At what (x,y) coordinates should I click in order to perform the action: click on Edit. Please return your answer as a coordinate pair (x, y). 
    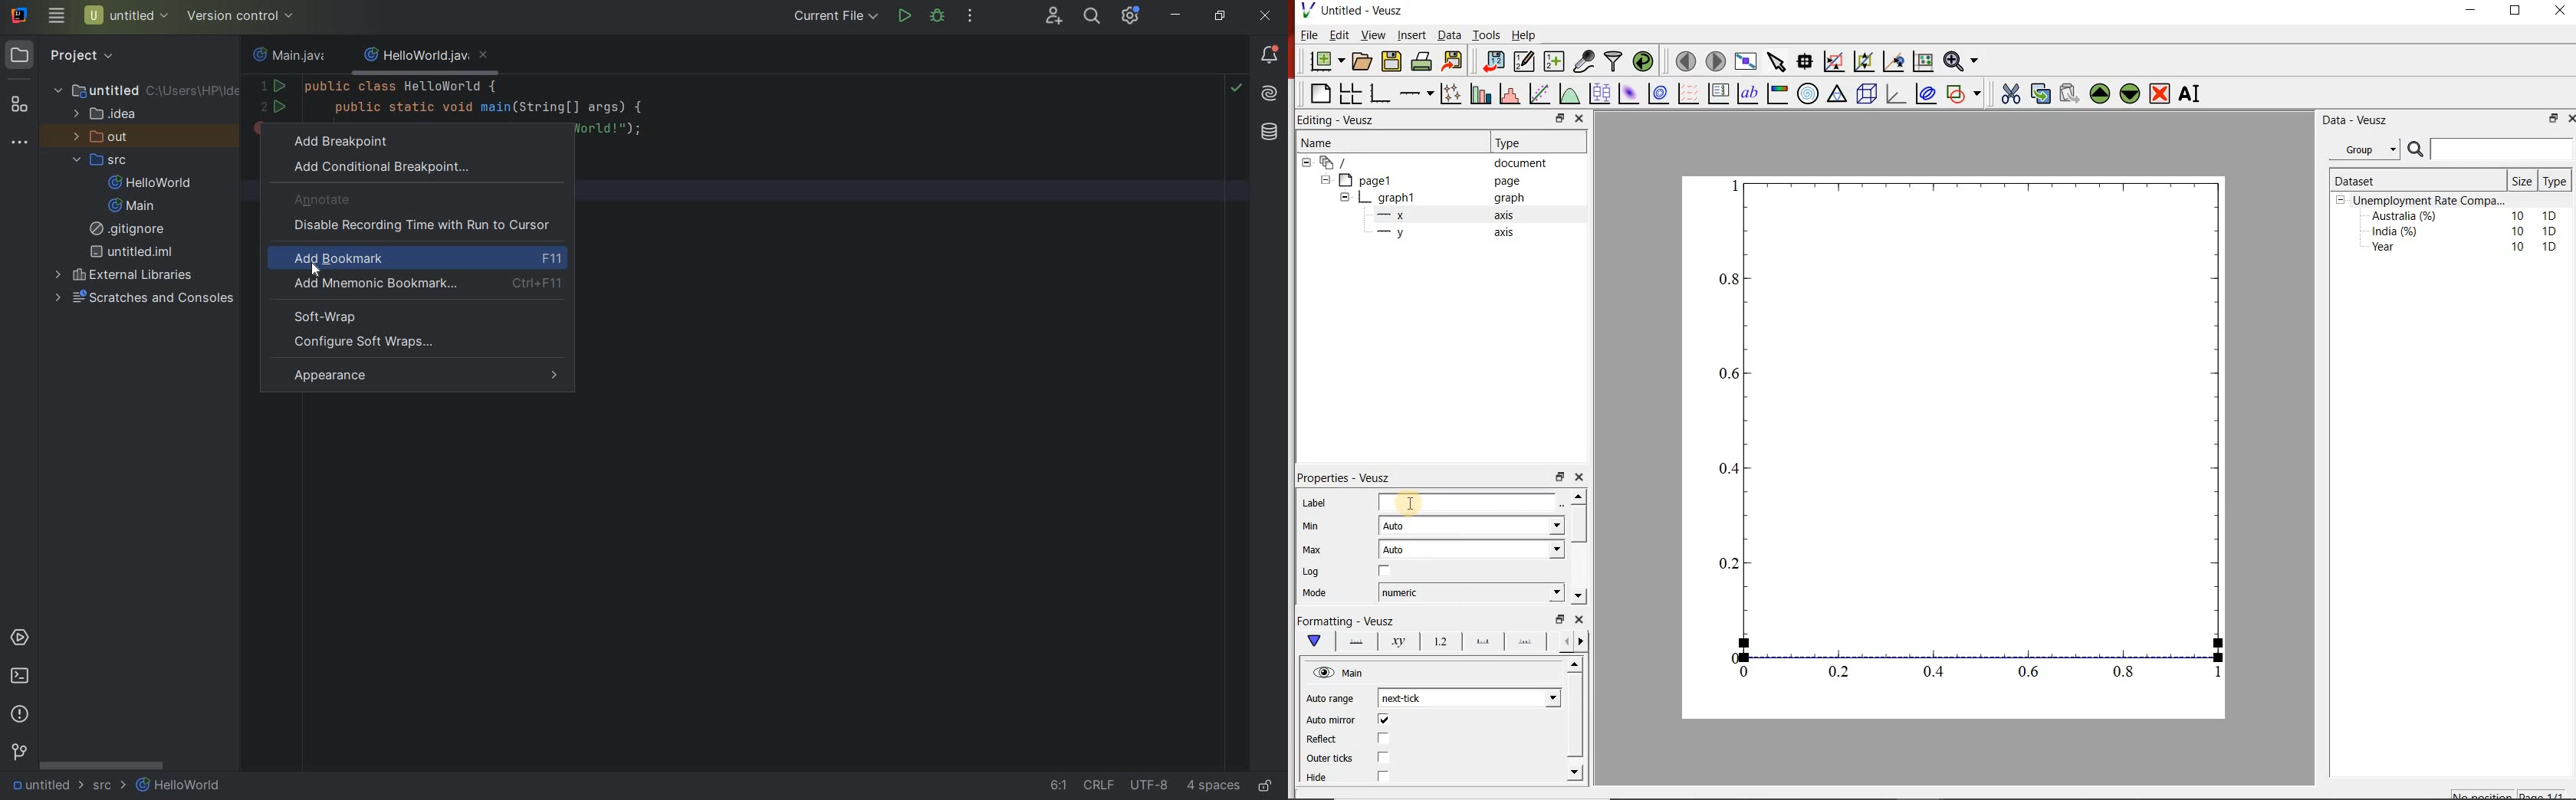
    Looking at the image, I should click on (1337, 34).